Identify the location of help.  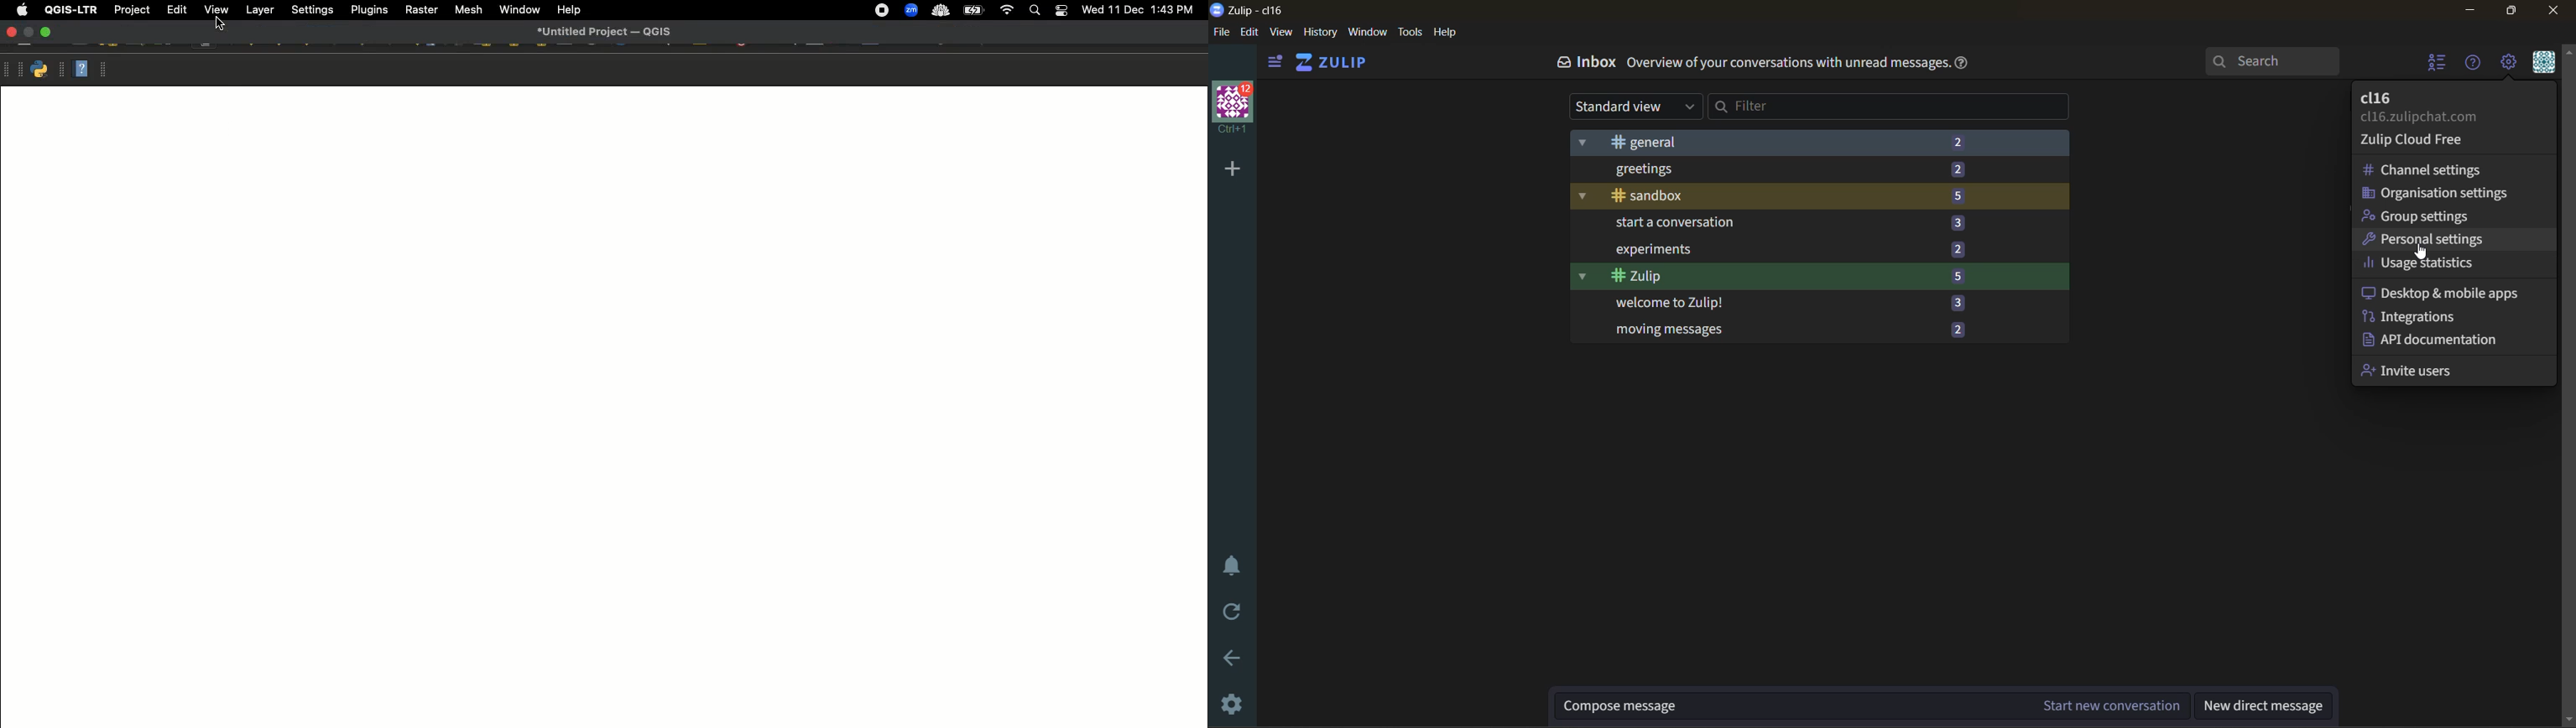
(1969, 67).